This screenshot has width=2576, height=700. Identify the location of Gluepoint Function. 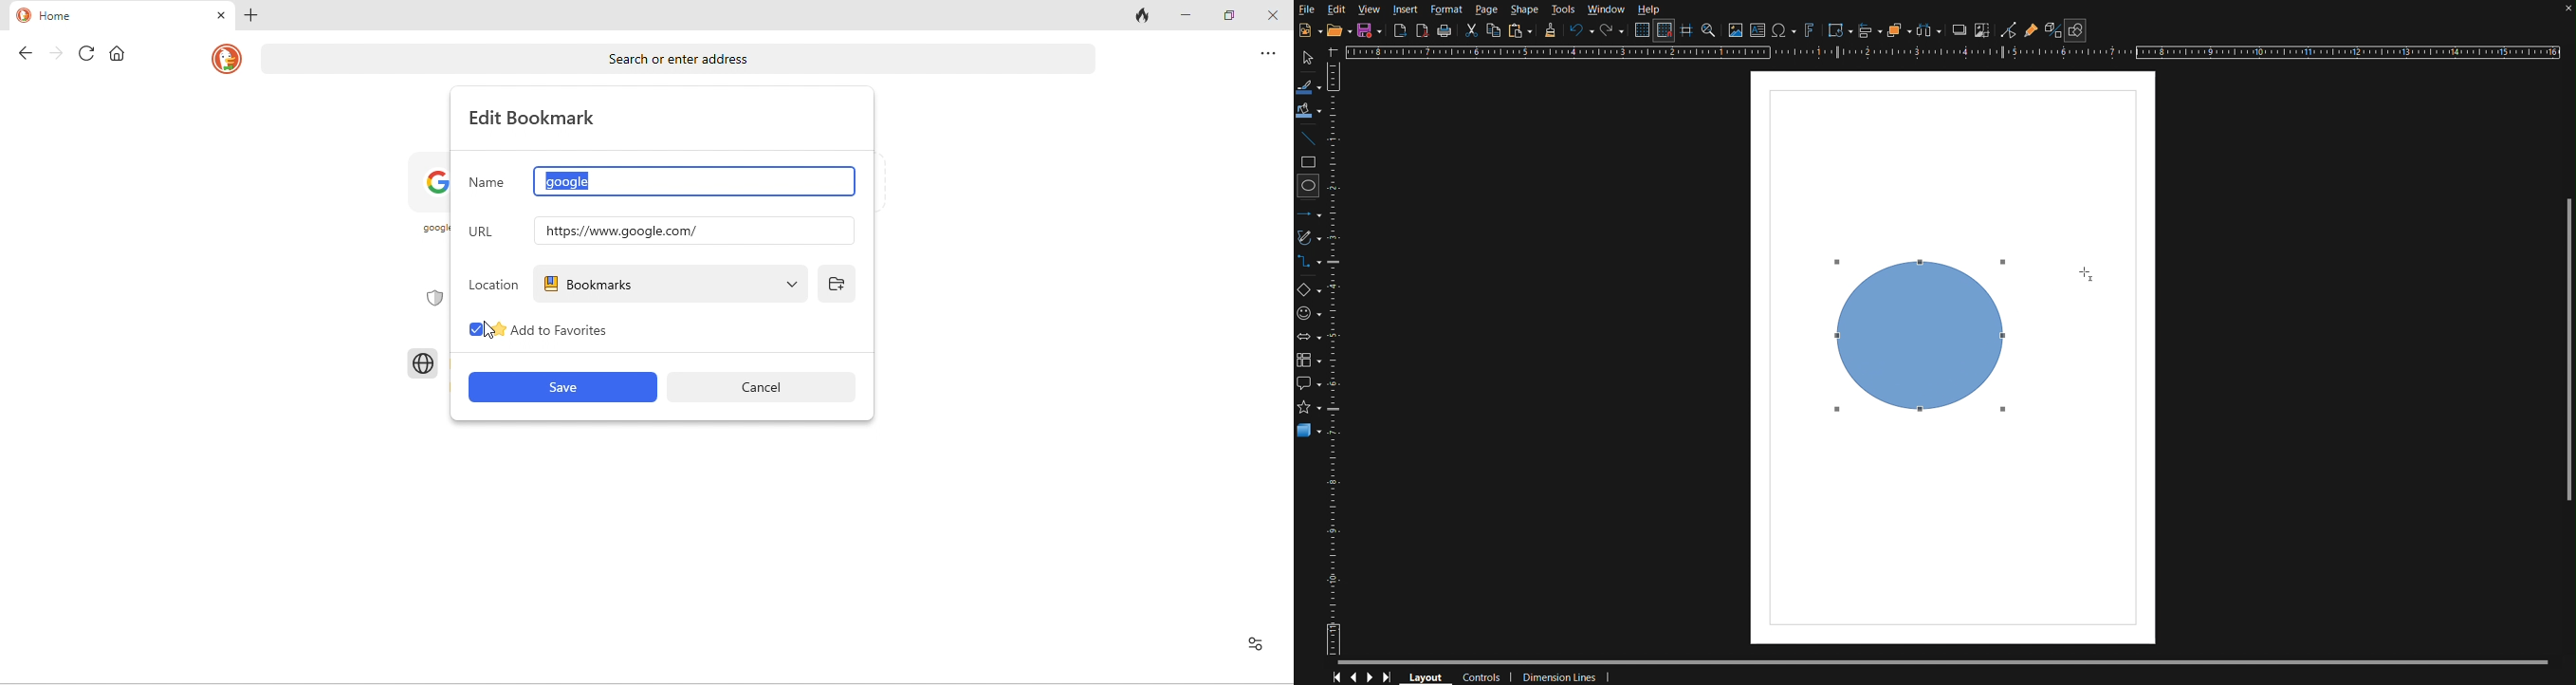
(2031, 31).